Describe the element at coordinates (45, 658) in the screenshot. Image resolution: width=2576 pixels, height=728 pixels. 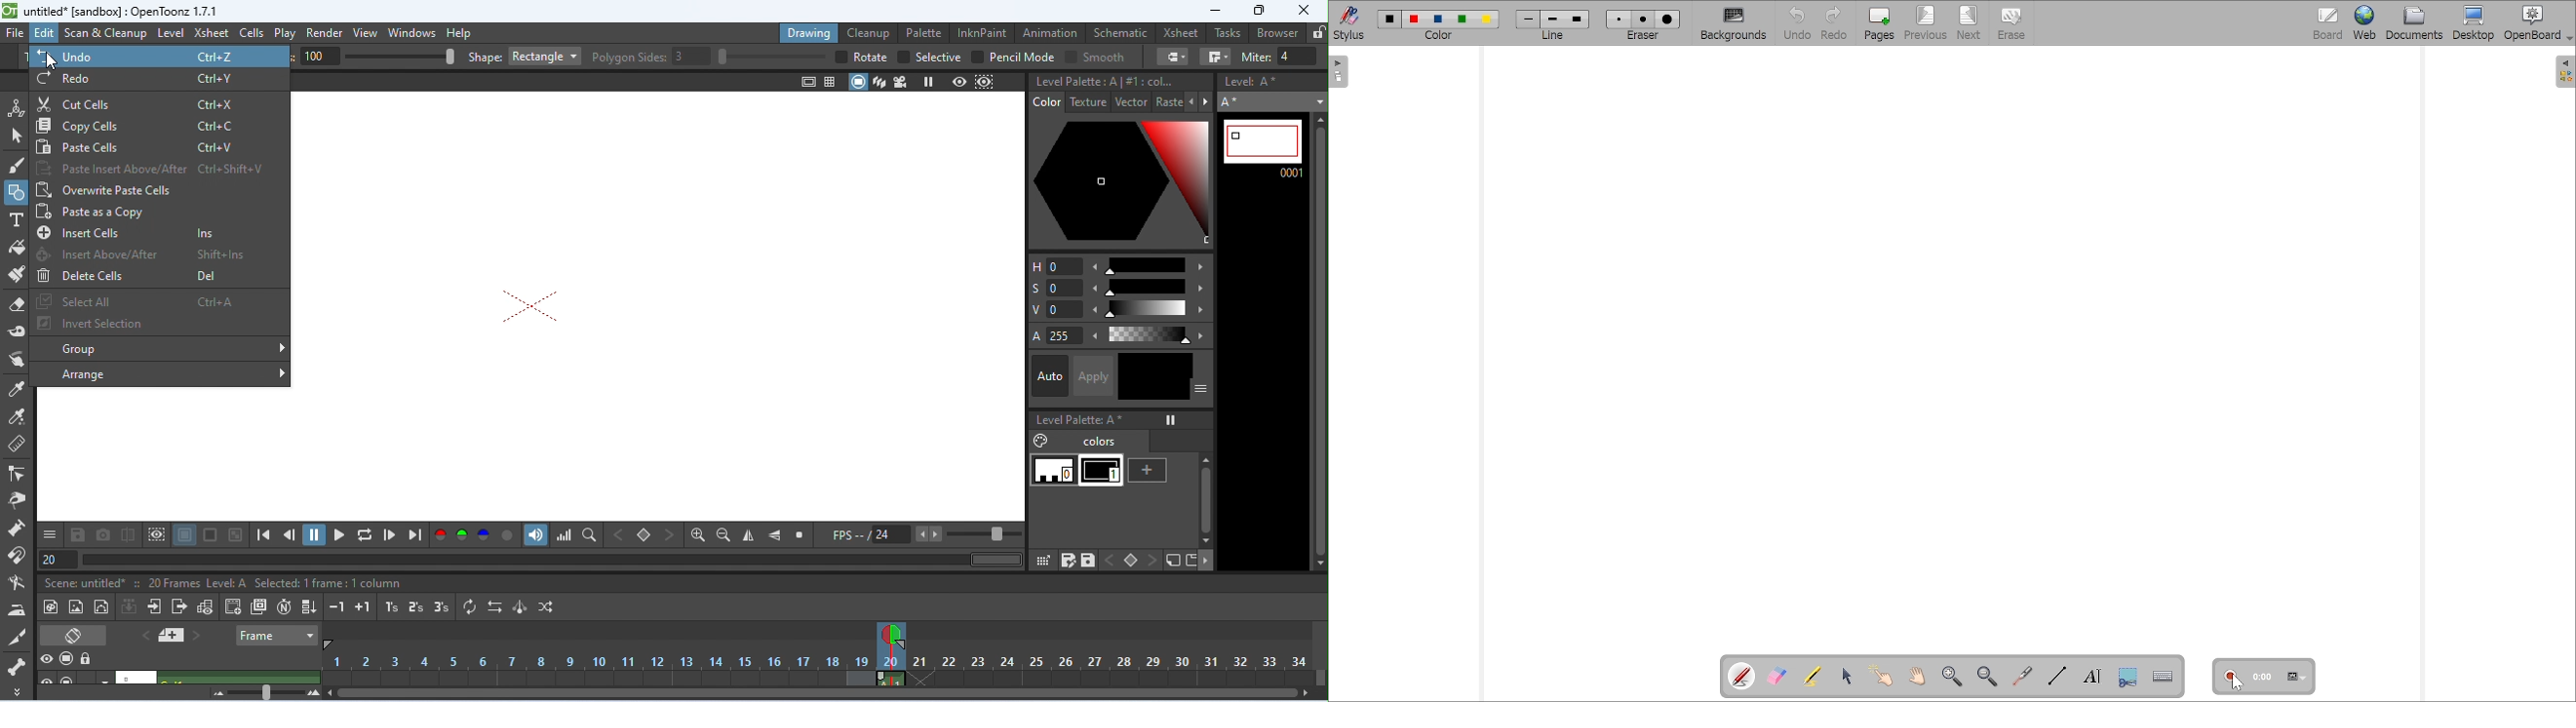
I see `preview visibility` at that location.